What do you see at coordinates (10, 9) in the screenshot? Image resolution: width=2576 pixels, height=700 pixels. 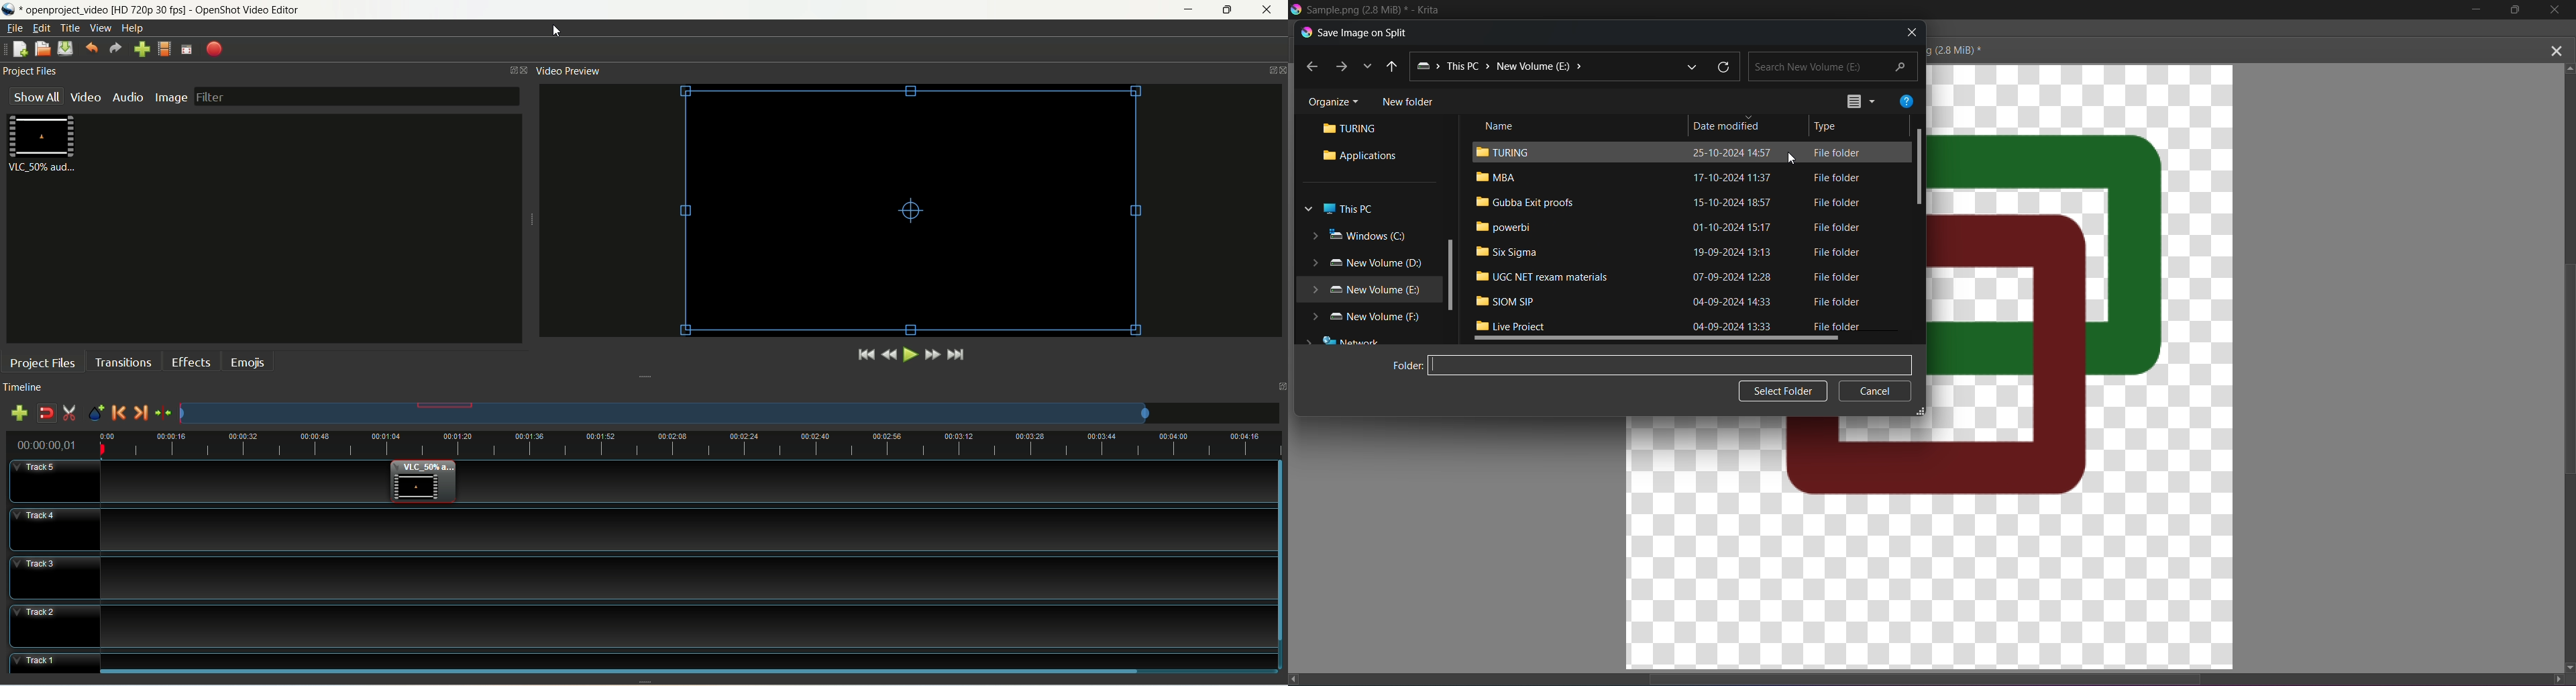 I see `logo` at bounding box center [10, 9].